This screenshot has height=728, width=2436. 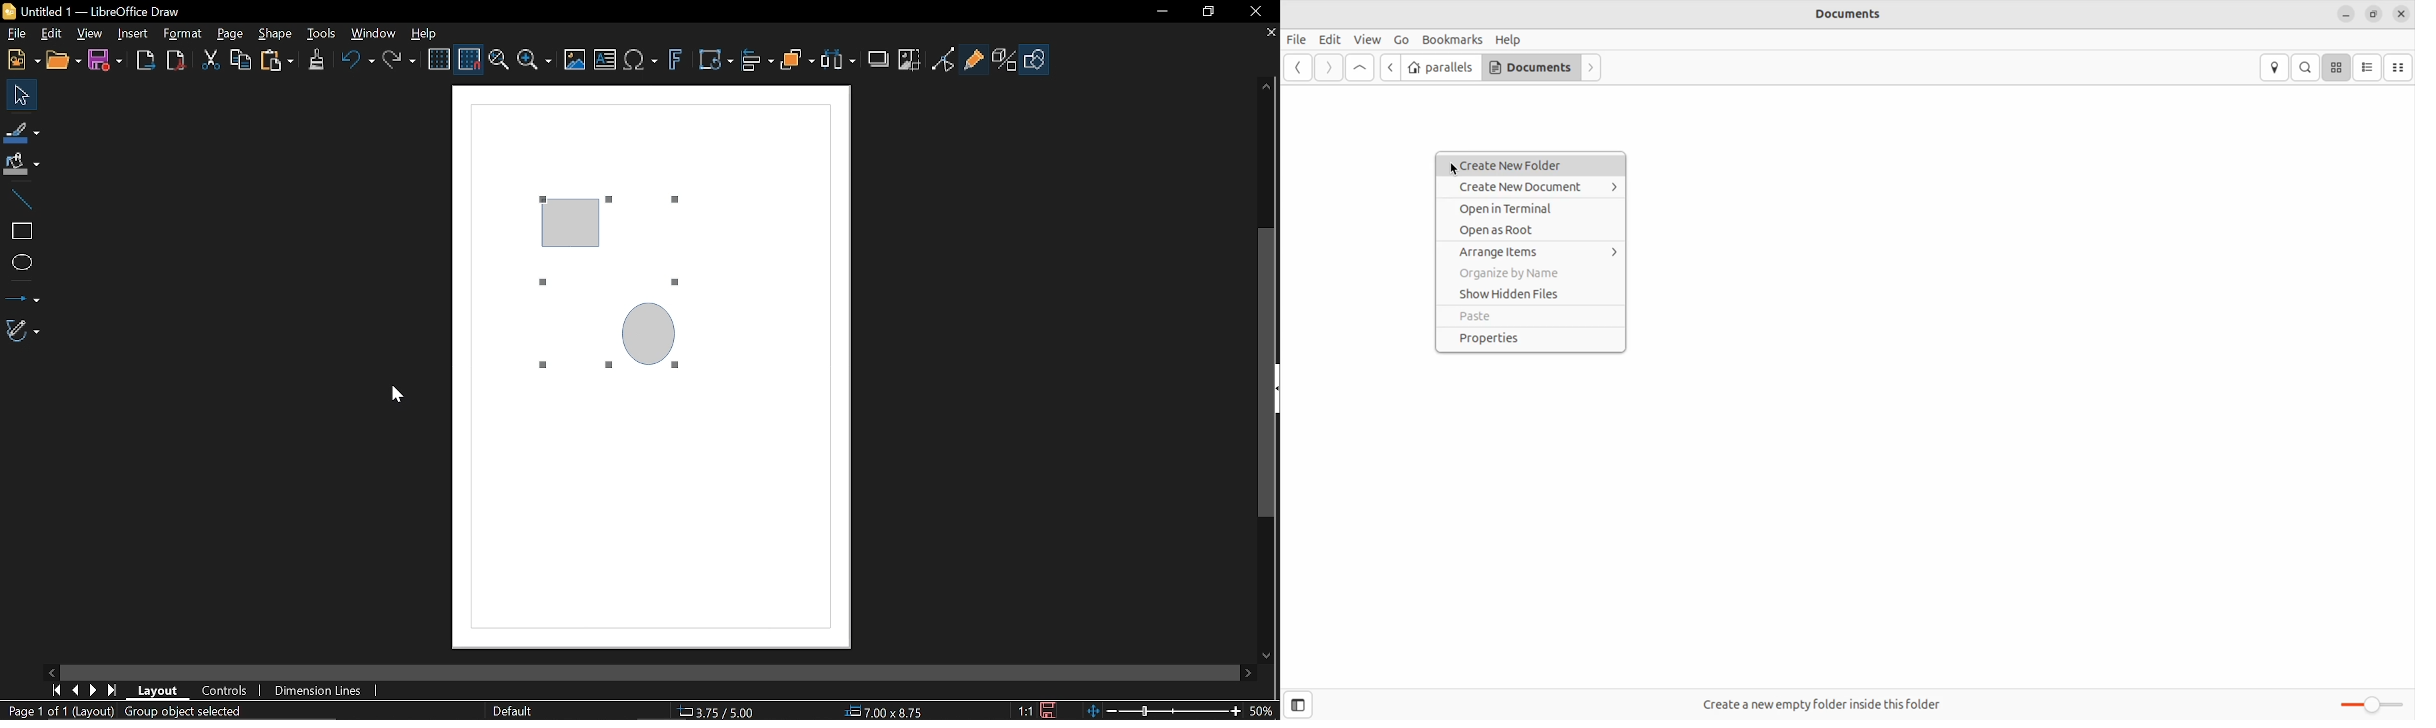 What do you see at coordinates (21, 294) in the screenshot?
I see `Lines and arrows` at bounding box center [21, 294].